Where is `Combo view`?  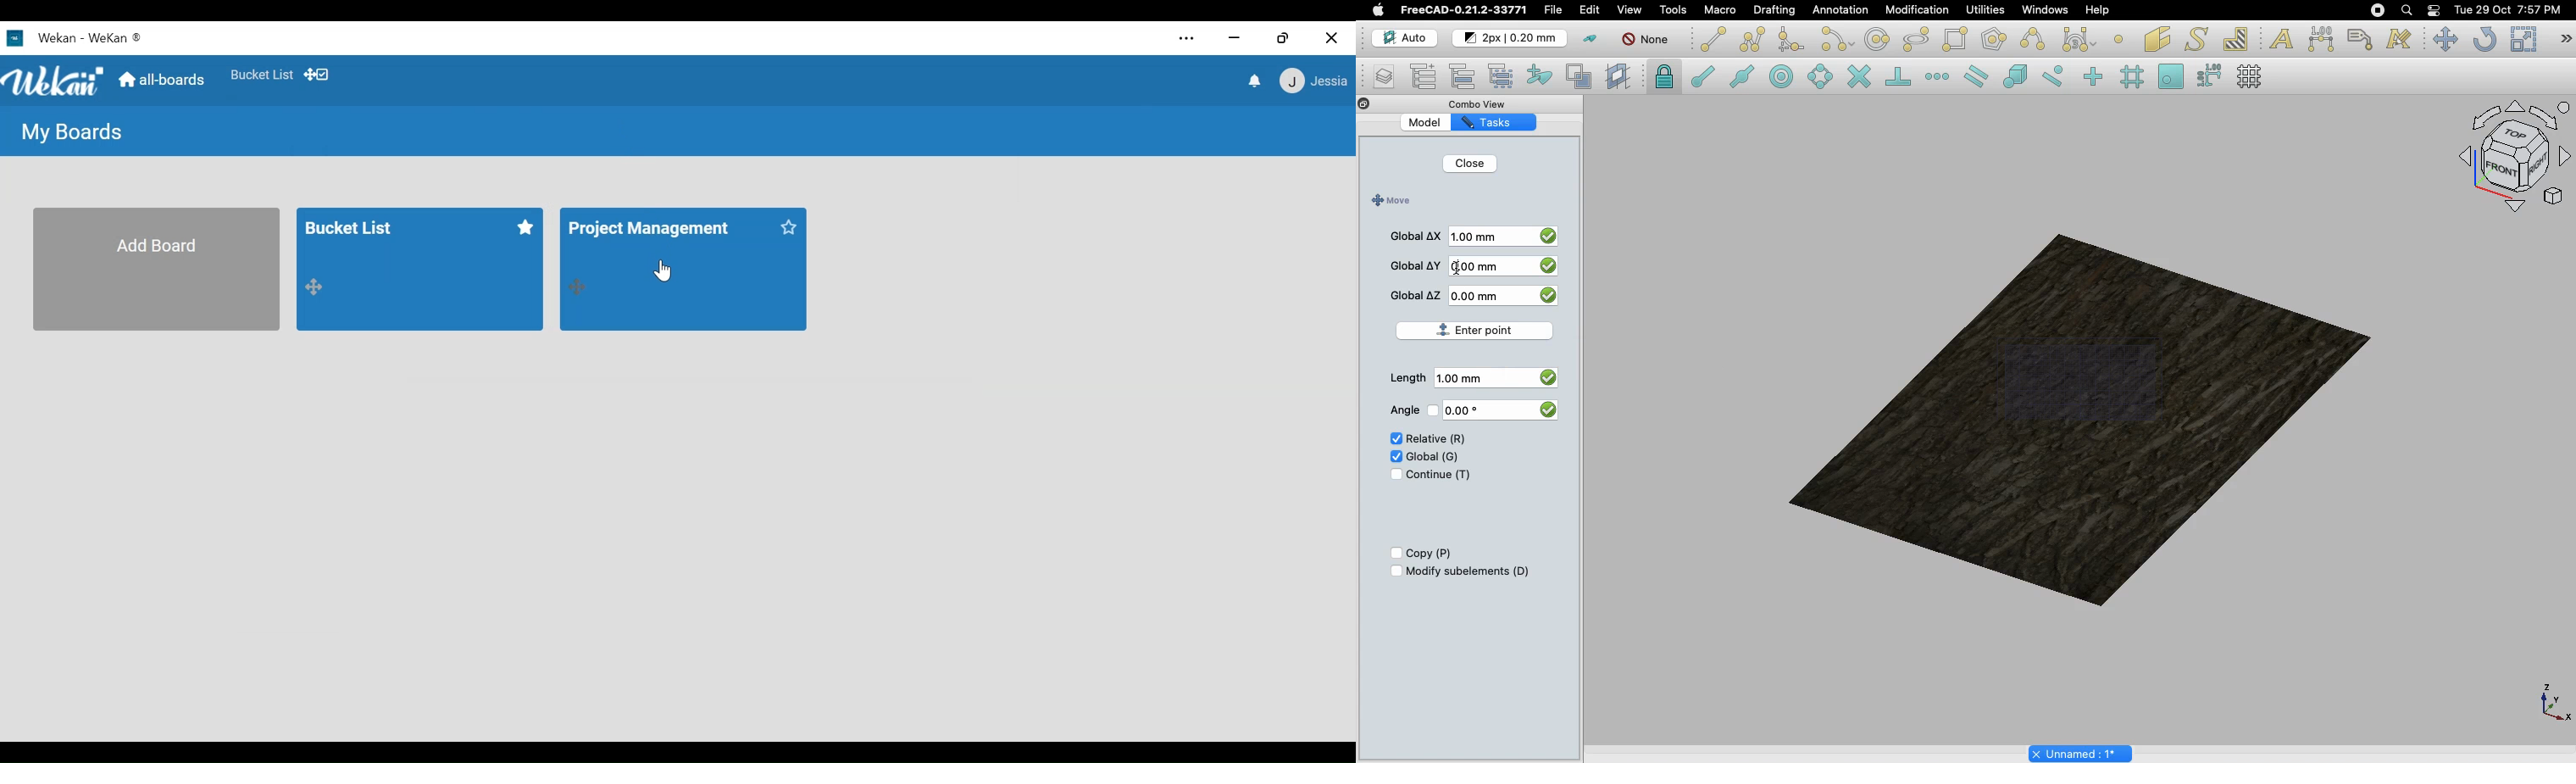
Combo view is located at coordinates (1486, 103).